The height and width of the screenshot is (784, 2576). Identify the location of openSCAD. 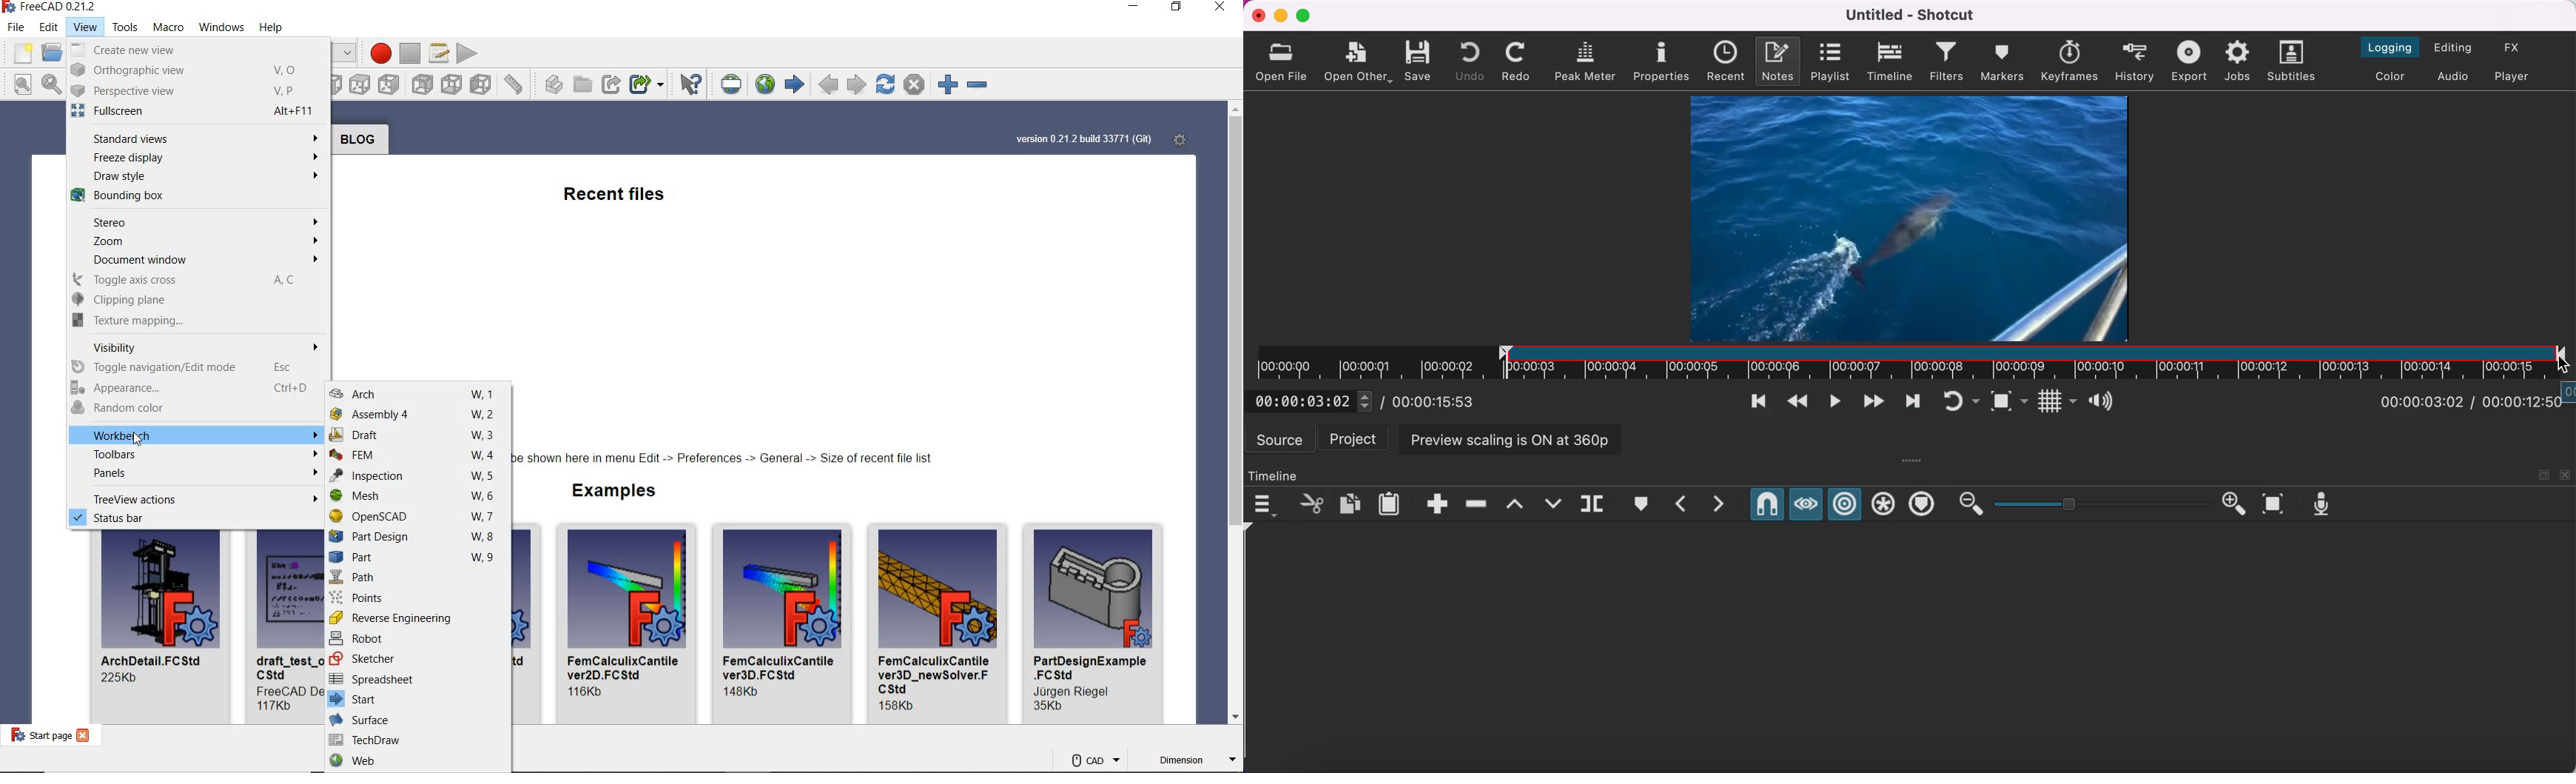
(416, 515).